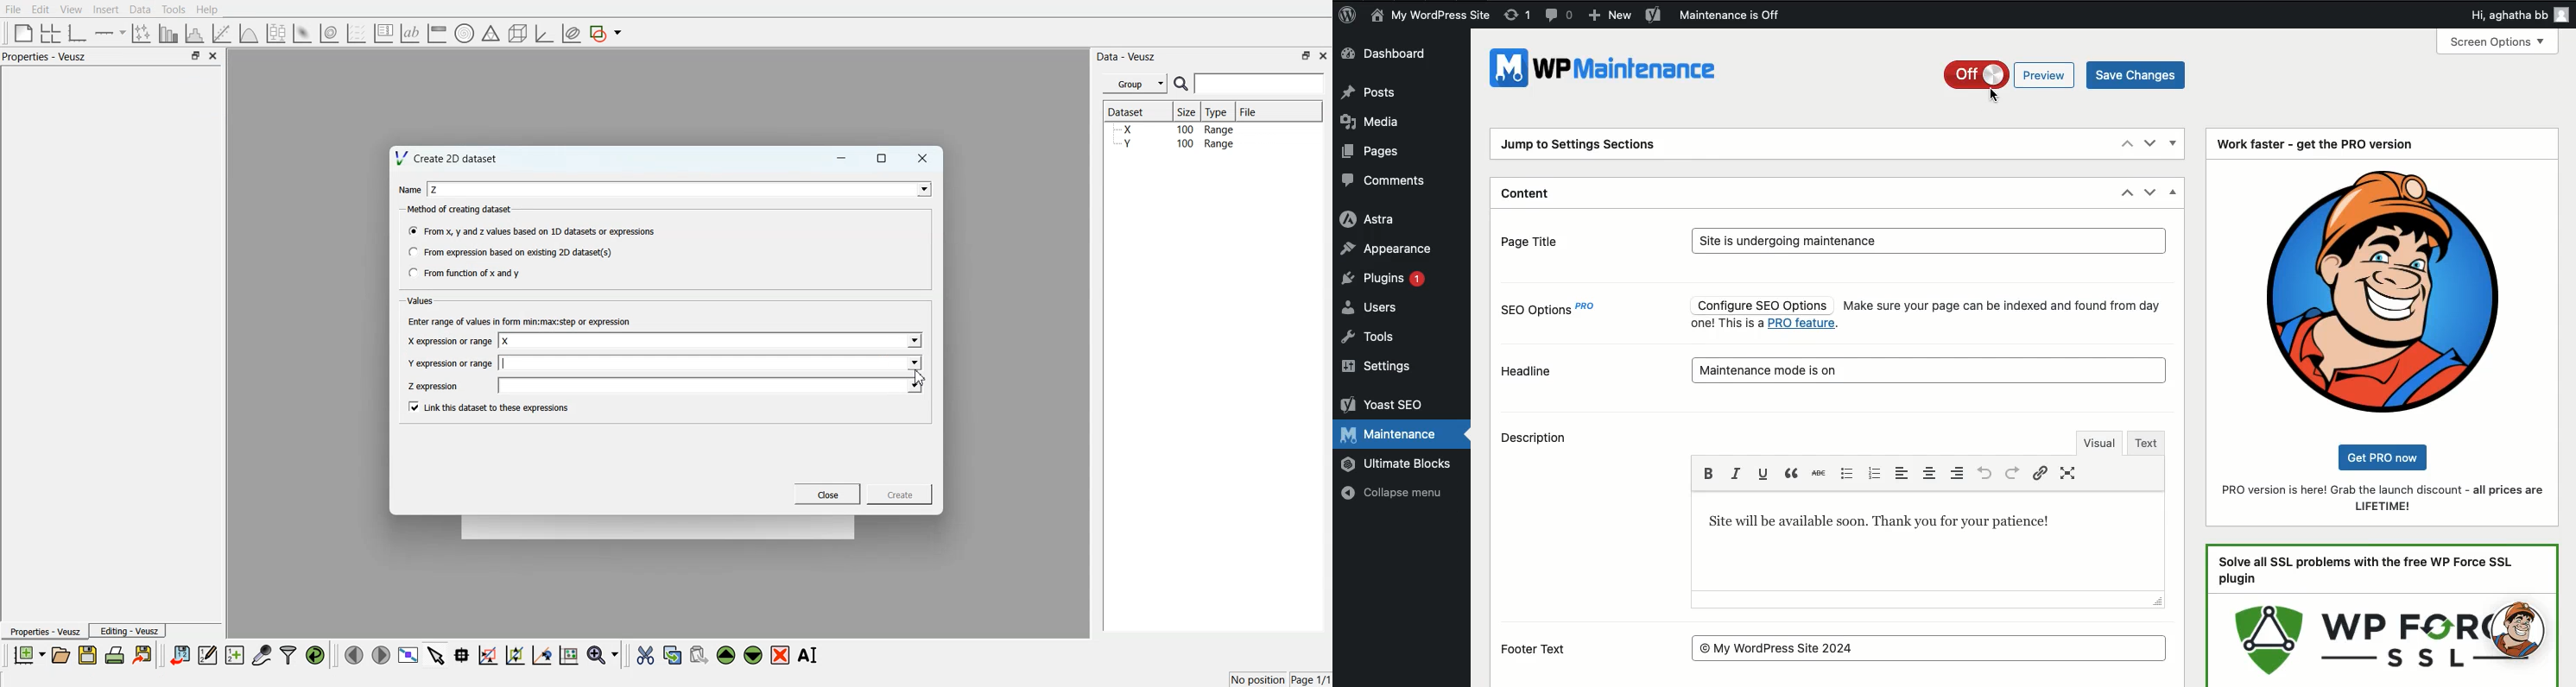 The height and width of the screenshot is (700, 2576). Describe the element at coordinates (1251, 83) in the screenshot. I see `Search Bar` at that location.